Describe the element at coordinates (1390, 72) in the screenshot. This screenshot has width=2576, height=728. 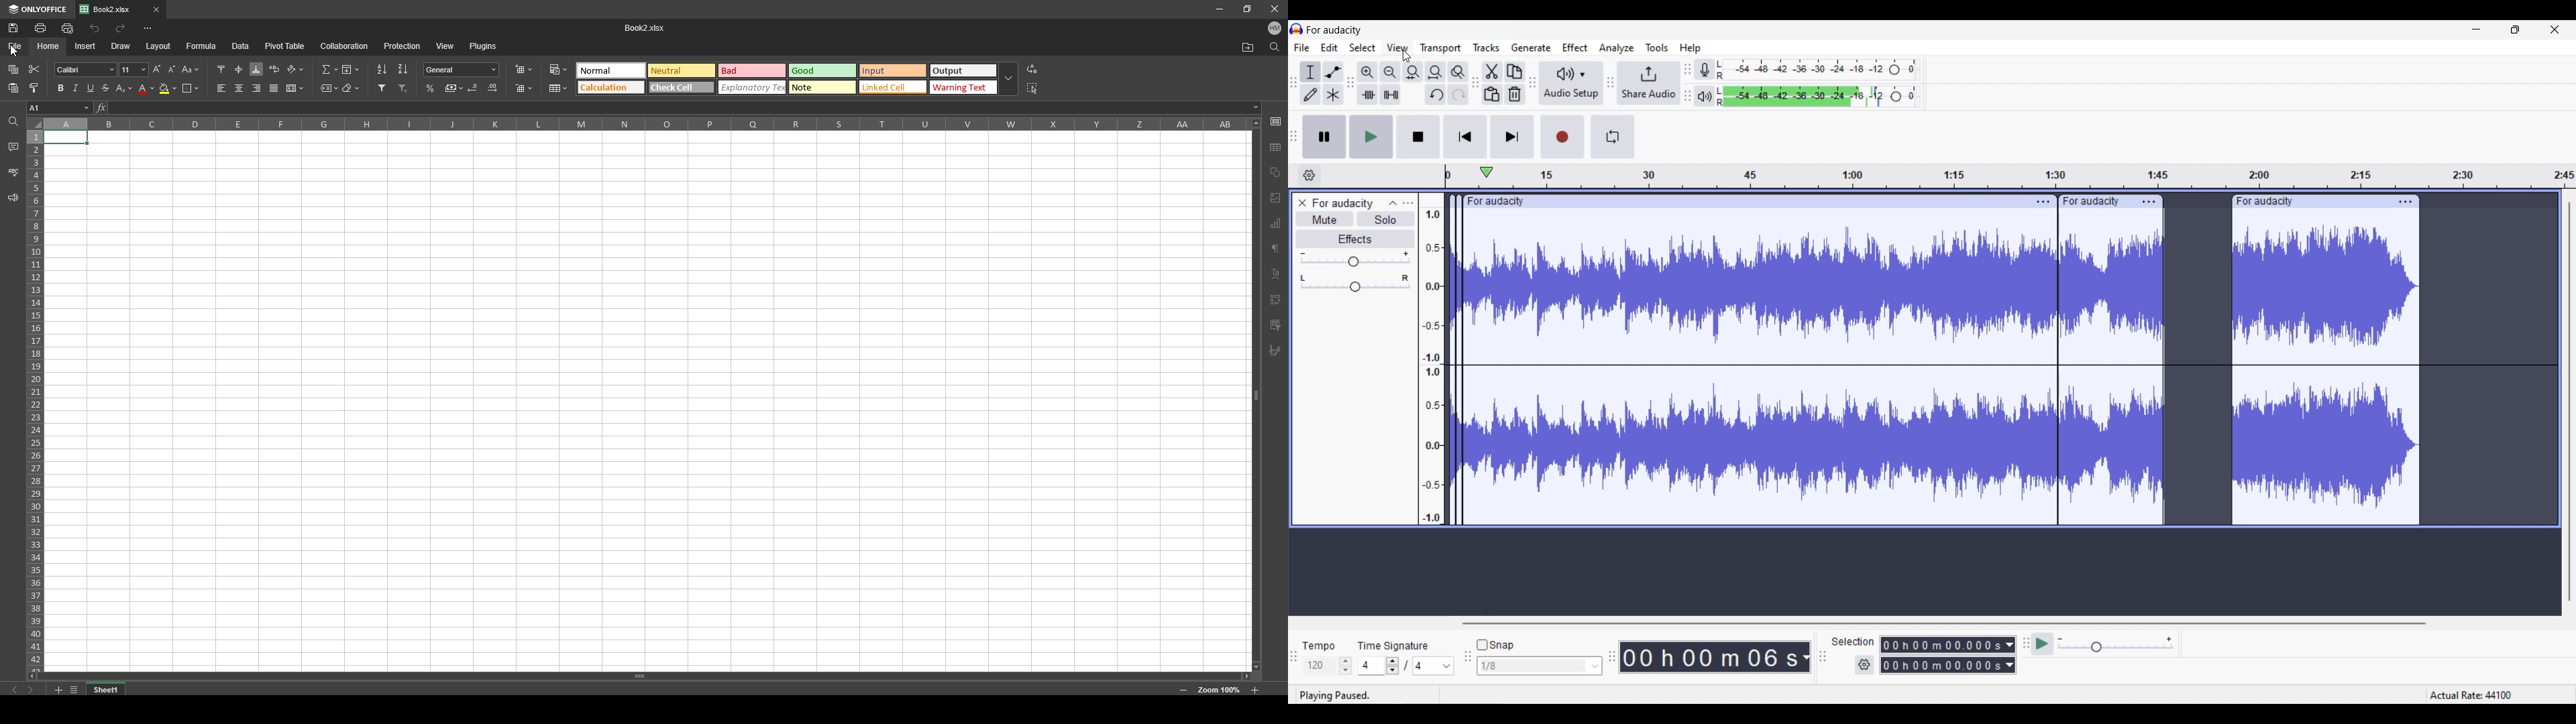
I see `Zoom out` at that location.